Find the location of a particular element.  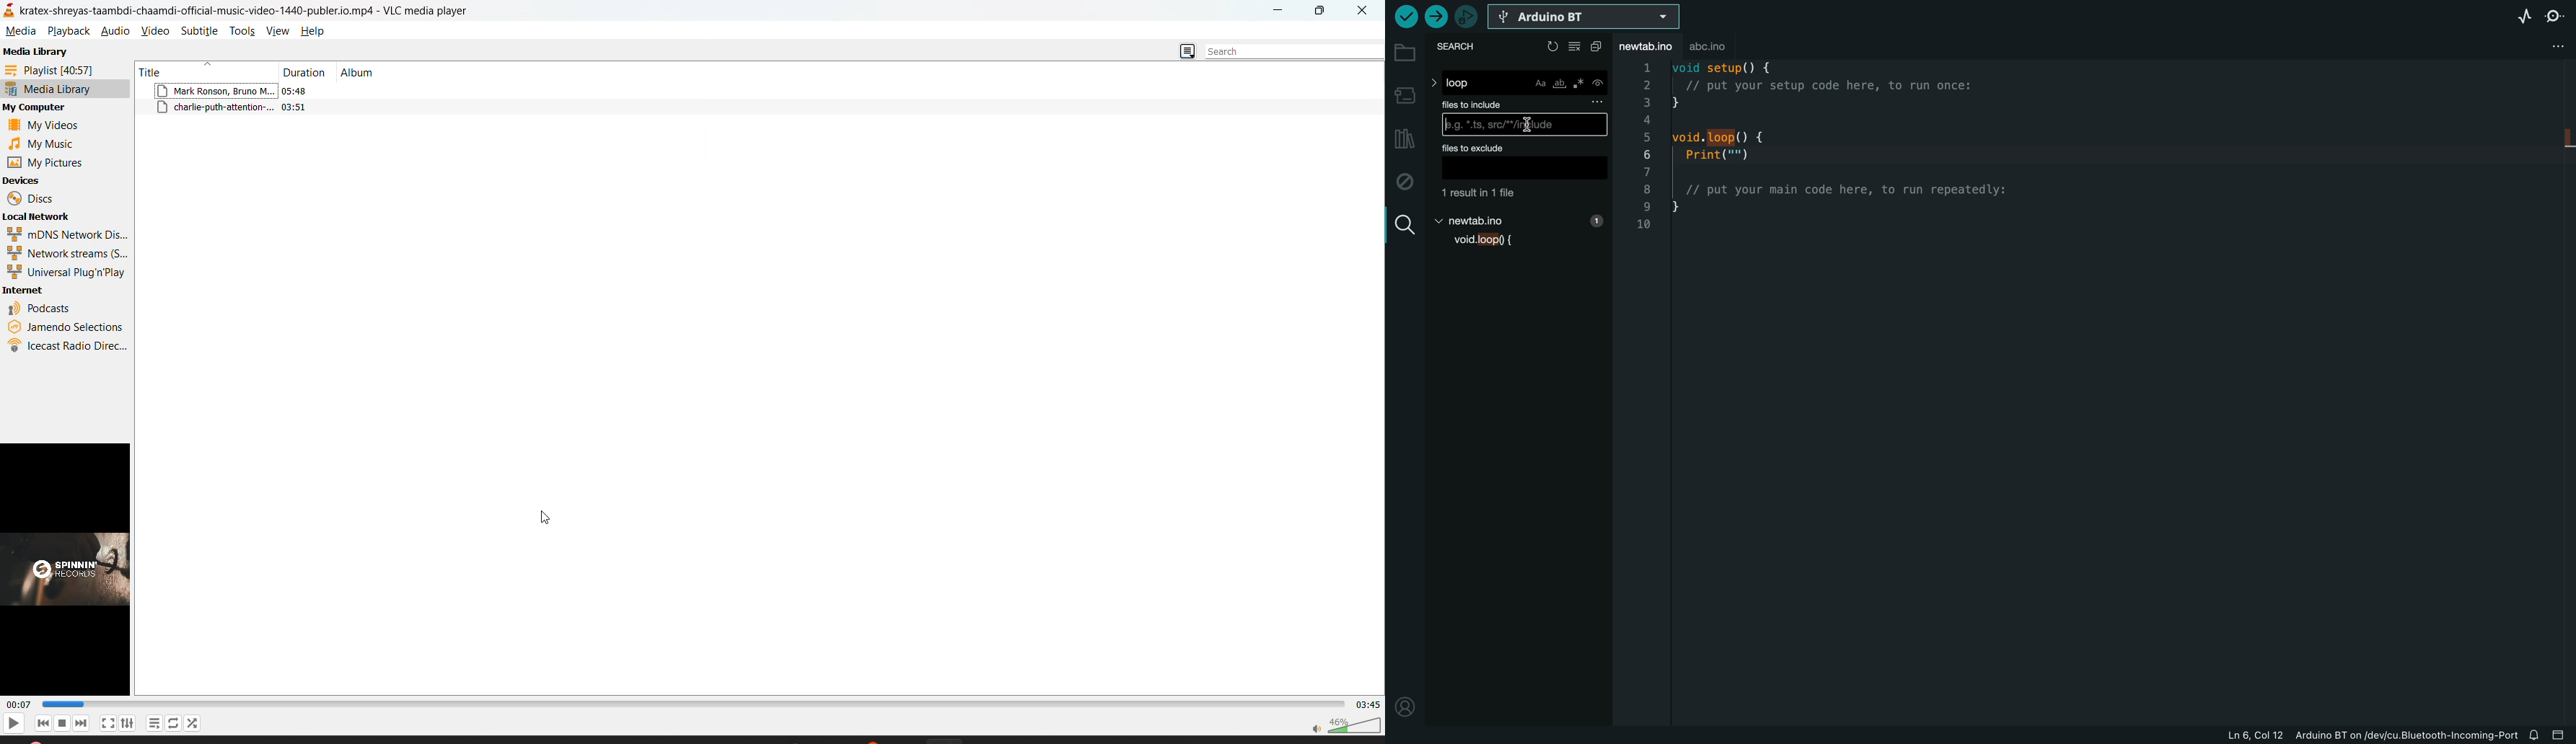

internet is located at coordinates (27, 291).